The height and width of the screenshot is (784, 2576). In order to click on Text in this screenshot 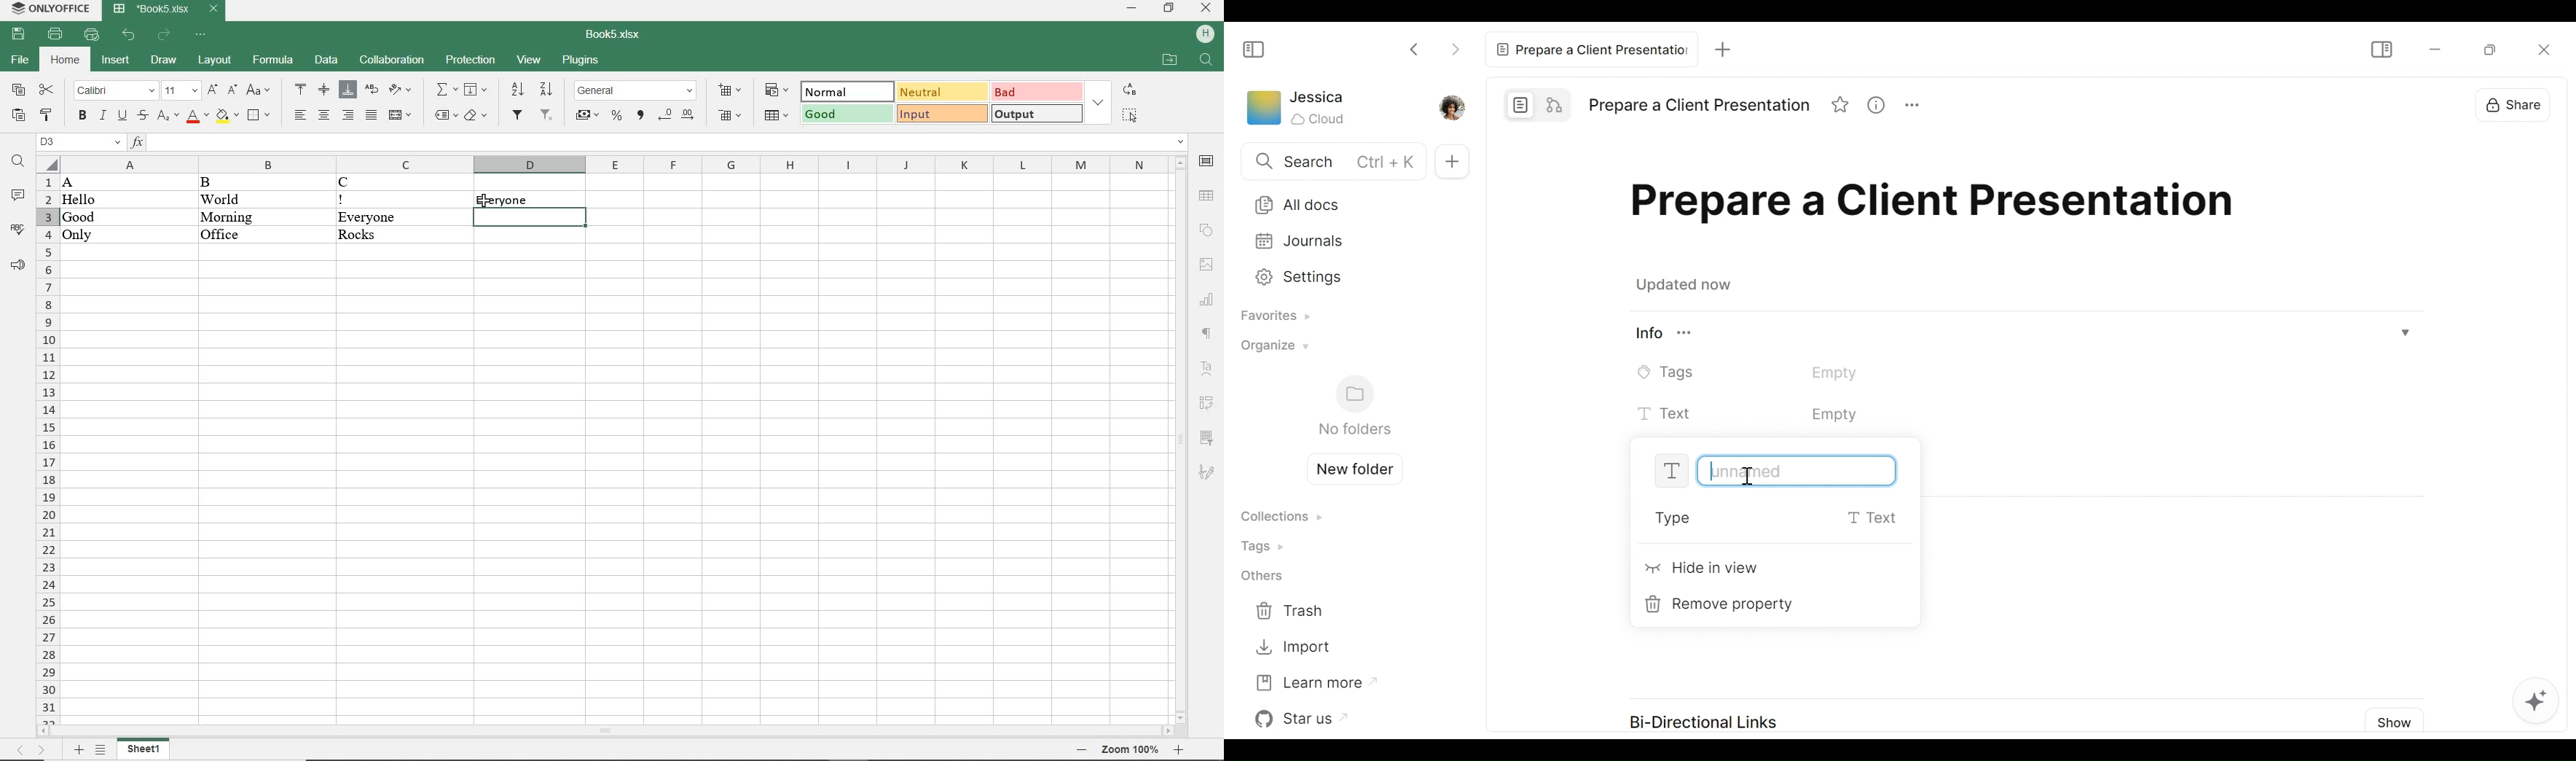, I will do `click(1787, 415)`.